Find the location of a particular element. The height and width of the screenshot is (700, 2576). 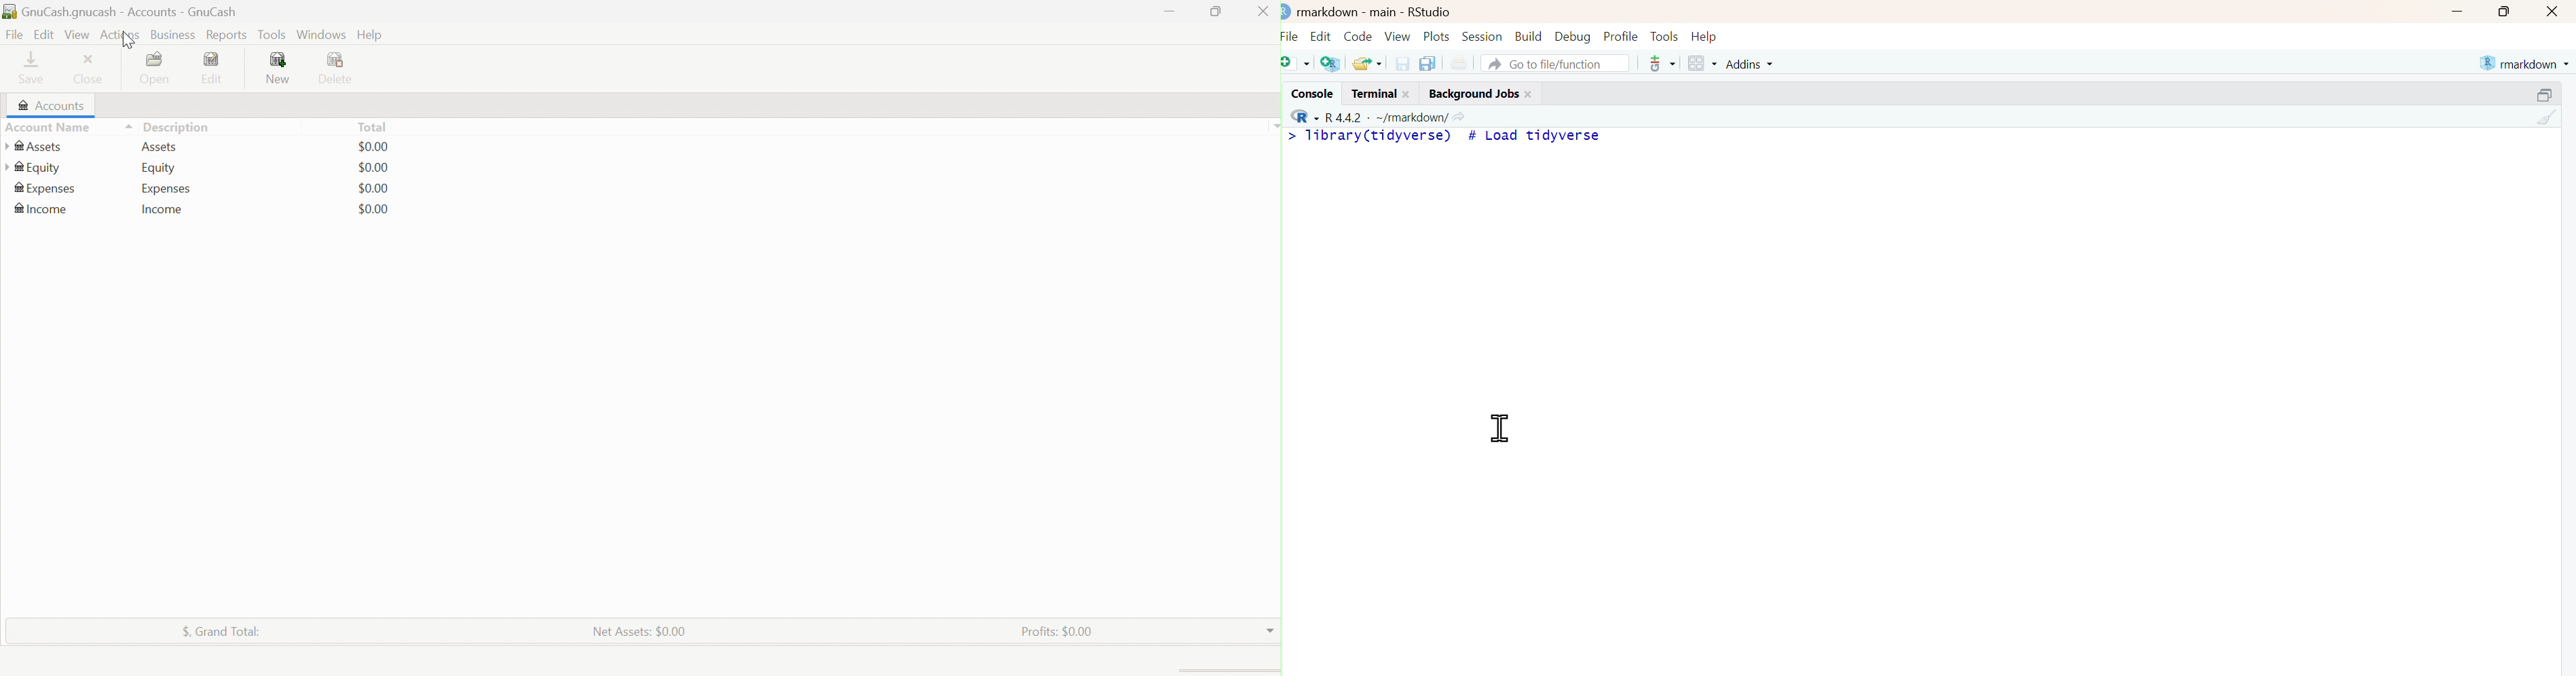

$0.00 is located at coordinates (374, 168).